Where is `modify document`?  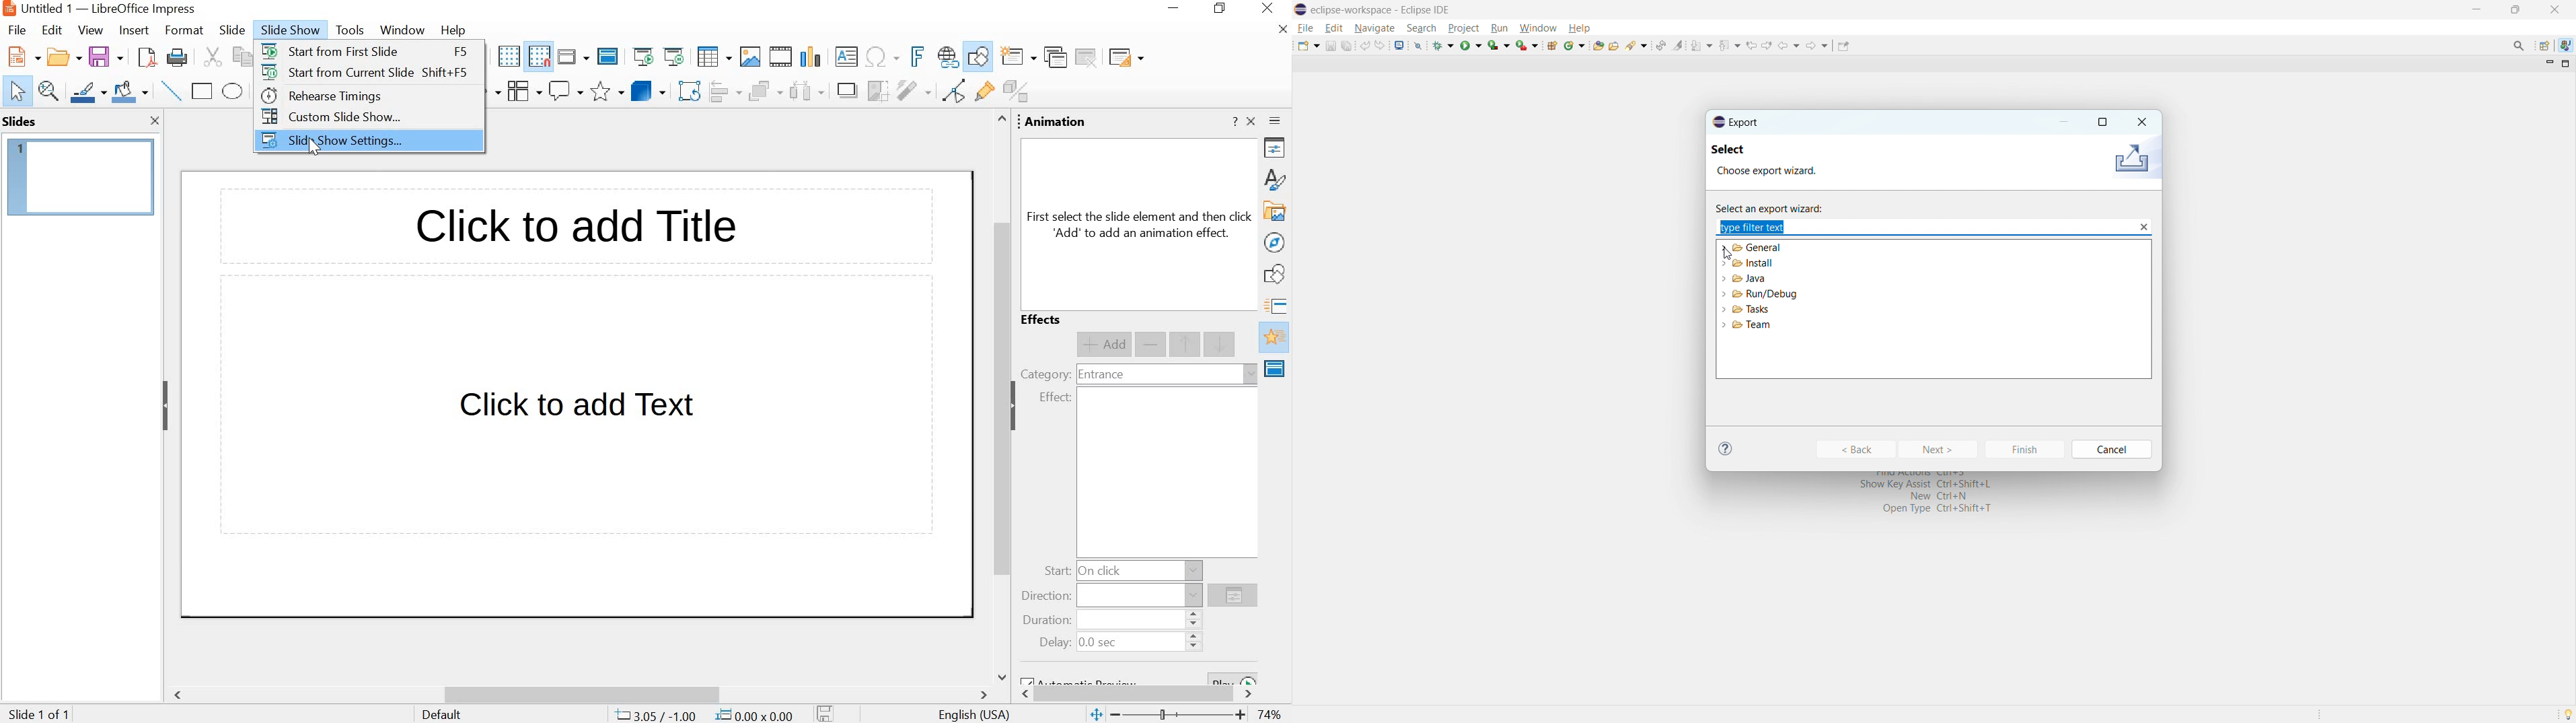
modify document is located at coordinates (825, 713).